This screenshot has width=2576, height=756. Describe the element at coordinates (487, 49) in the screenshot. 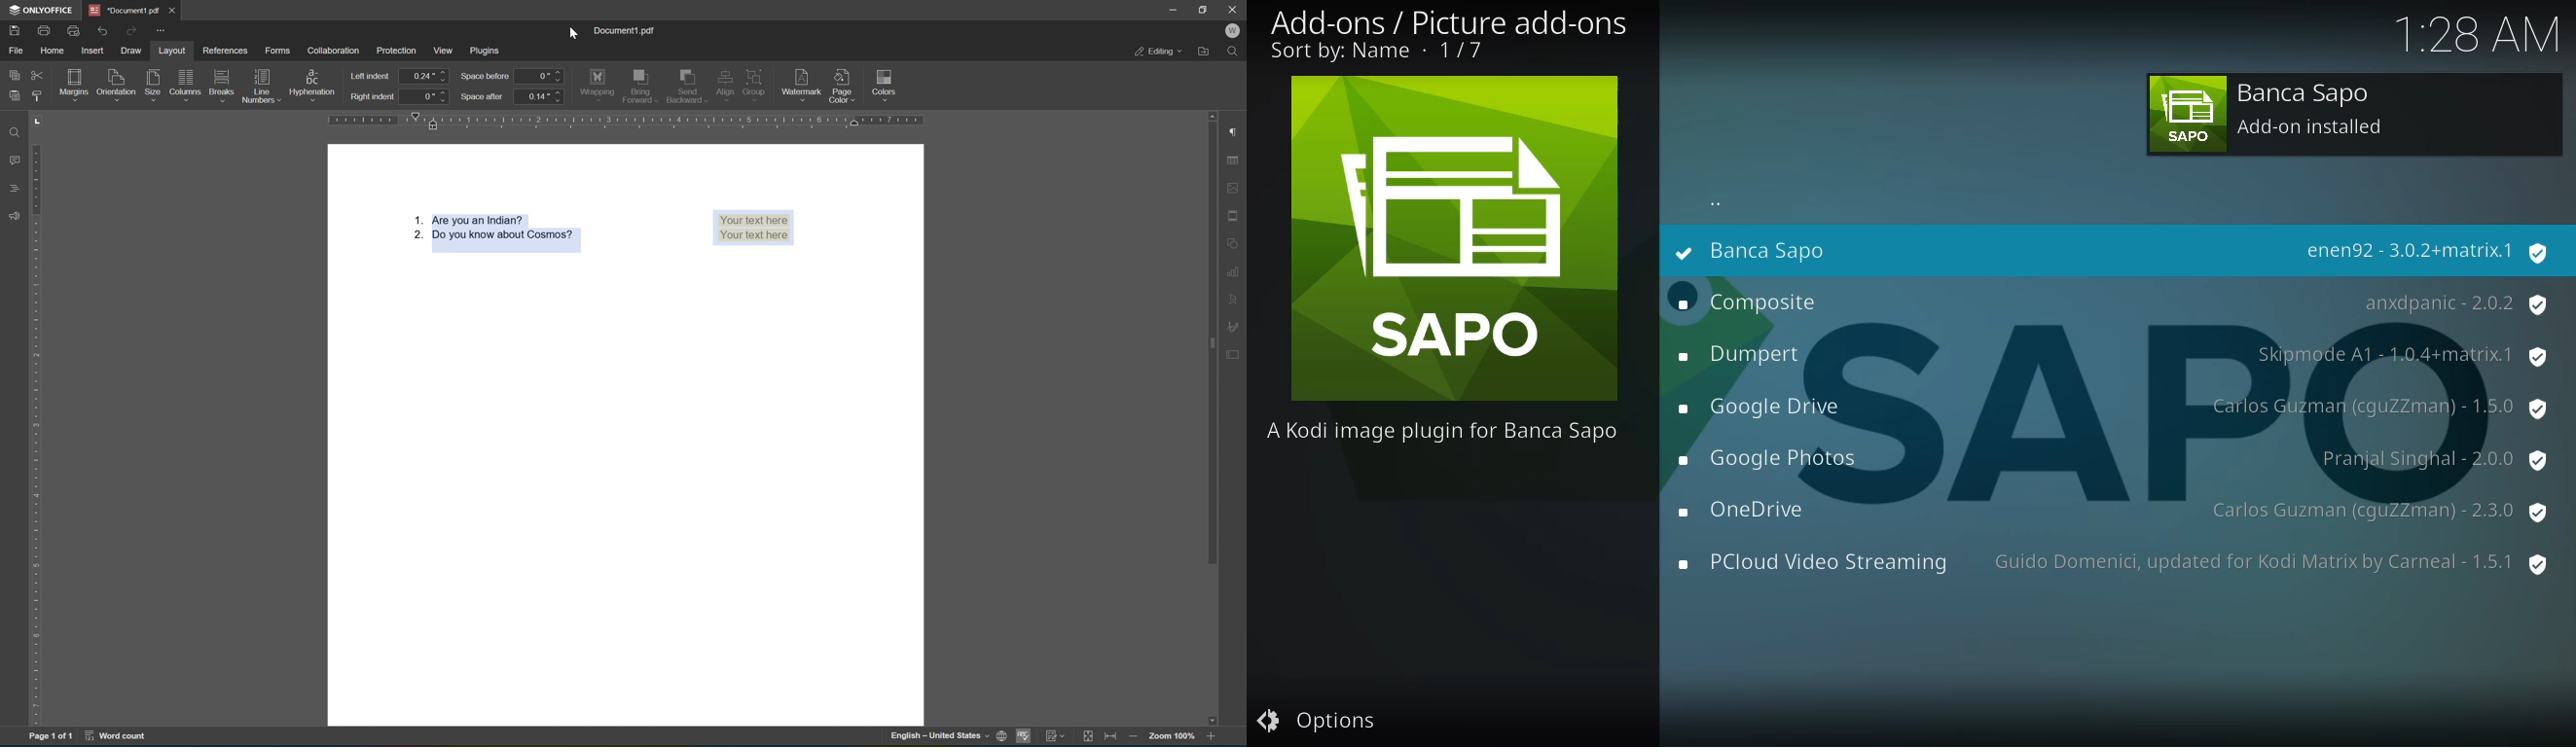

I see `plugins` at that location.